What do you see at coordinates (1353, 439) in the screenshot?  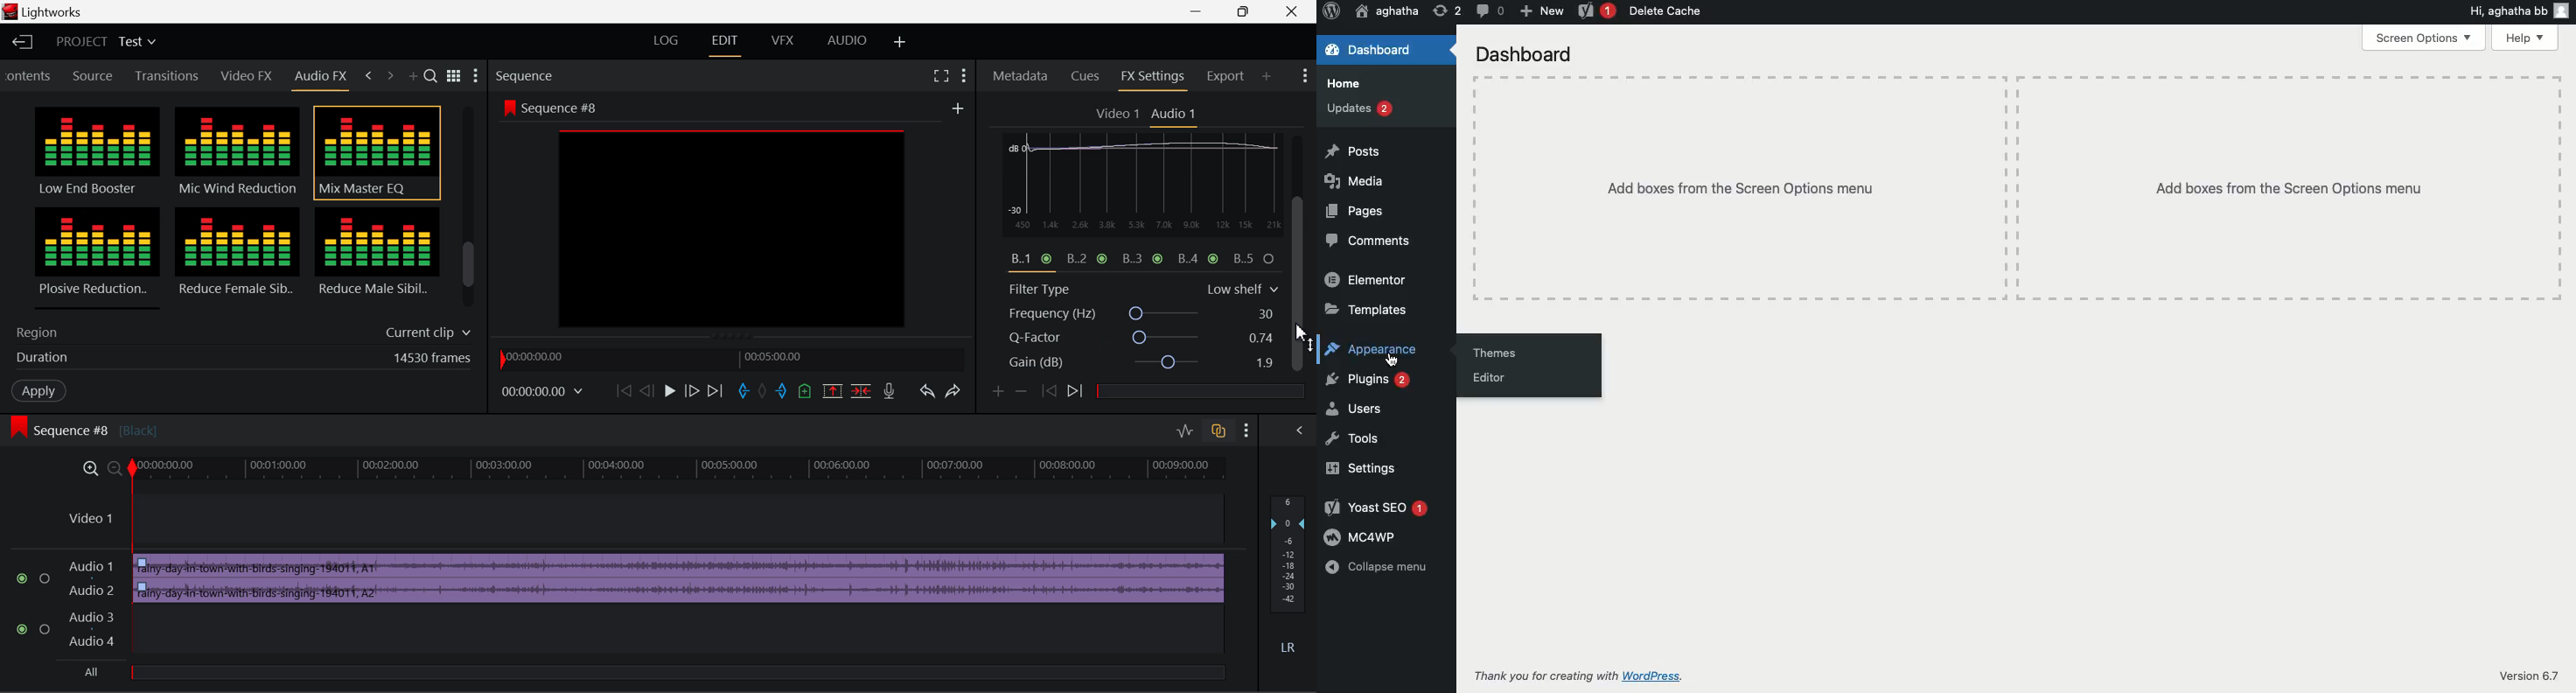 I see `Tools` at bounding box center [1353, 439].